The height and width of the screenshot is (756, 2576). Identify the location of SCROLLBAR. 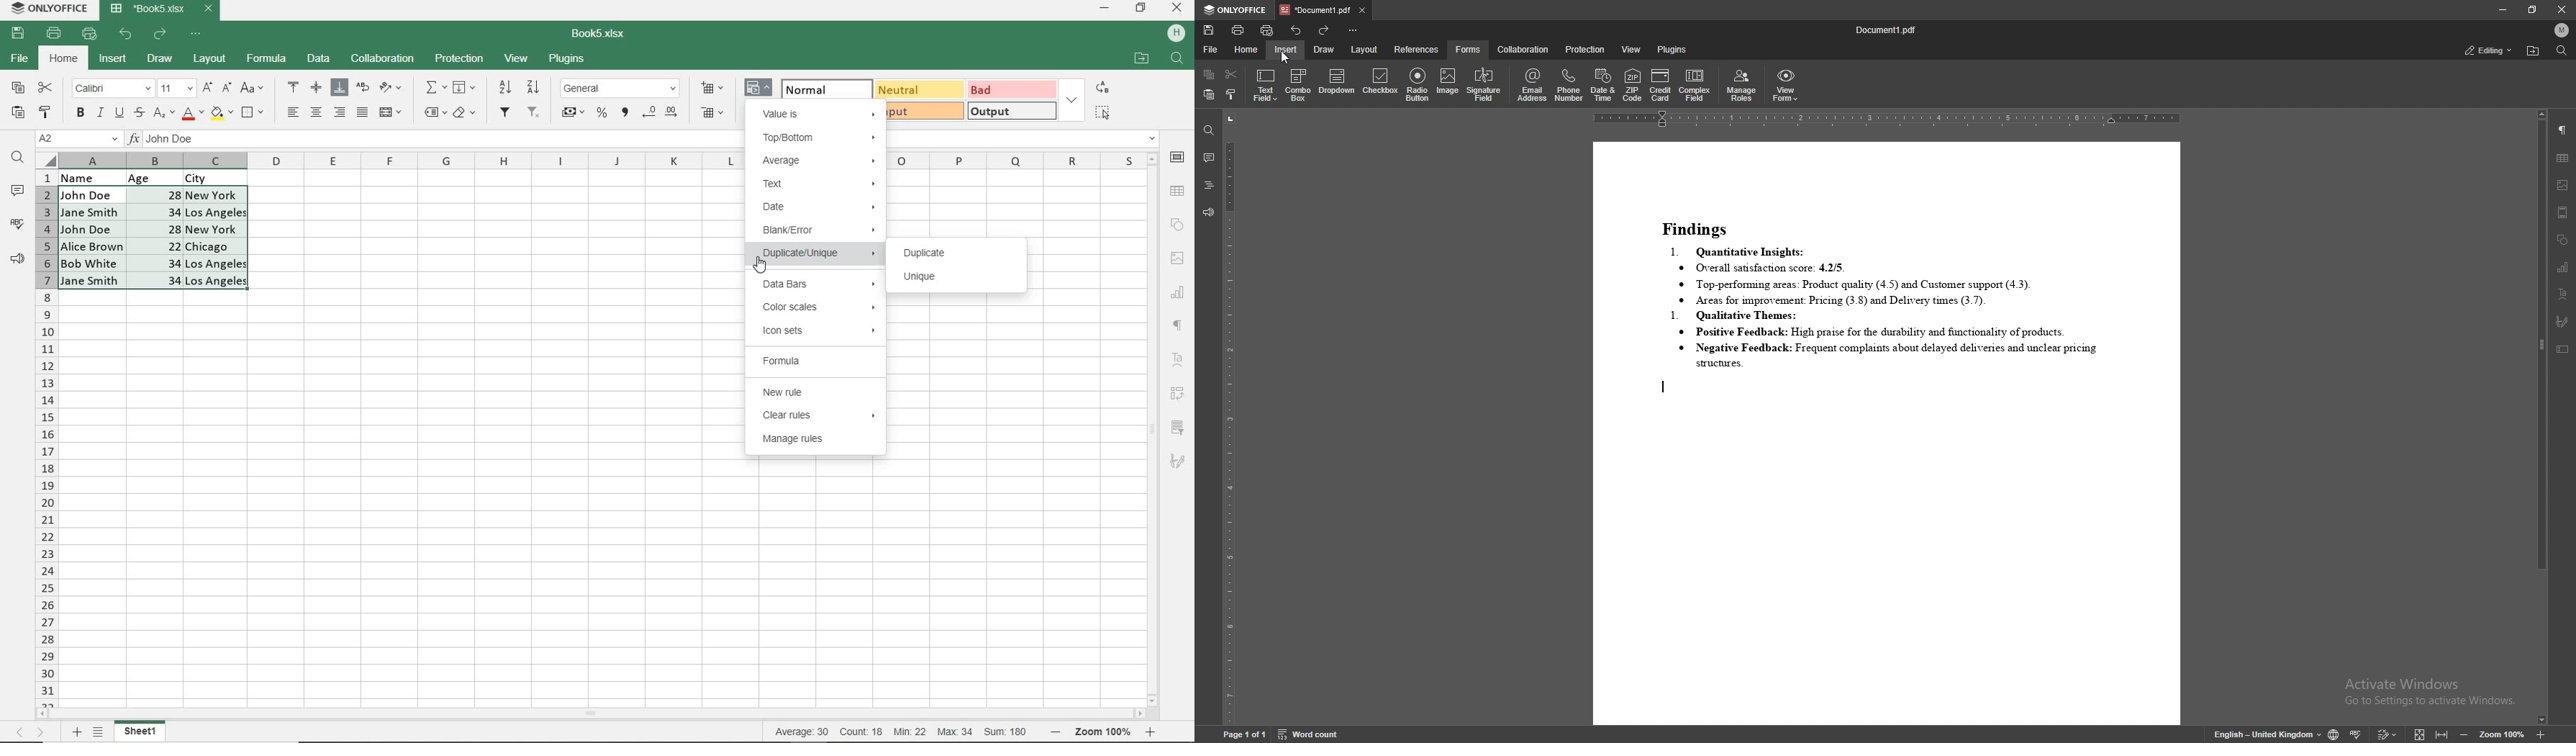
(595, 715).